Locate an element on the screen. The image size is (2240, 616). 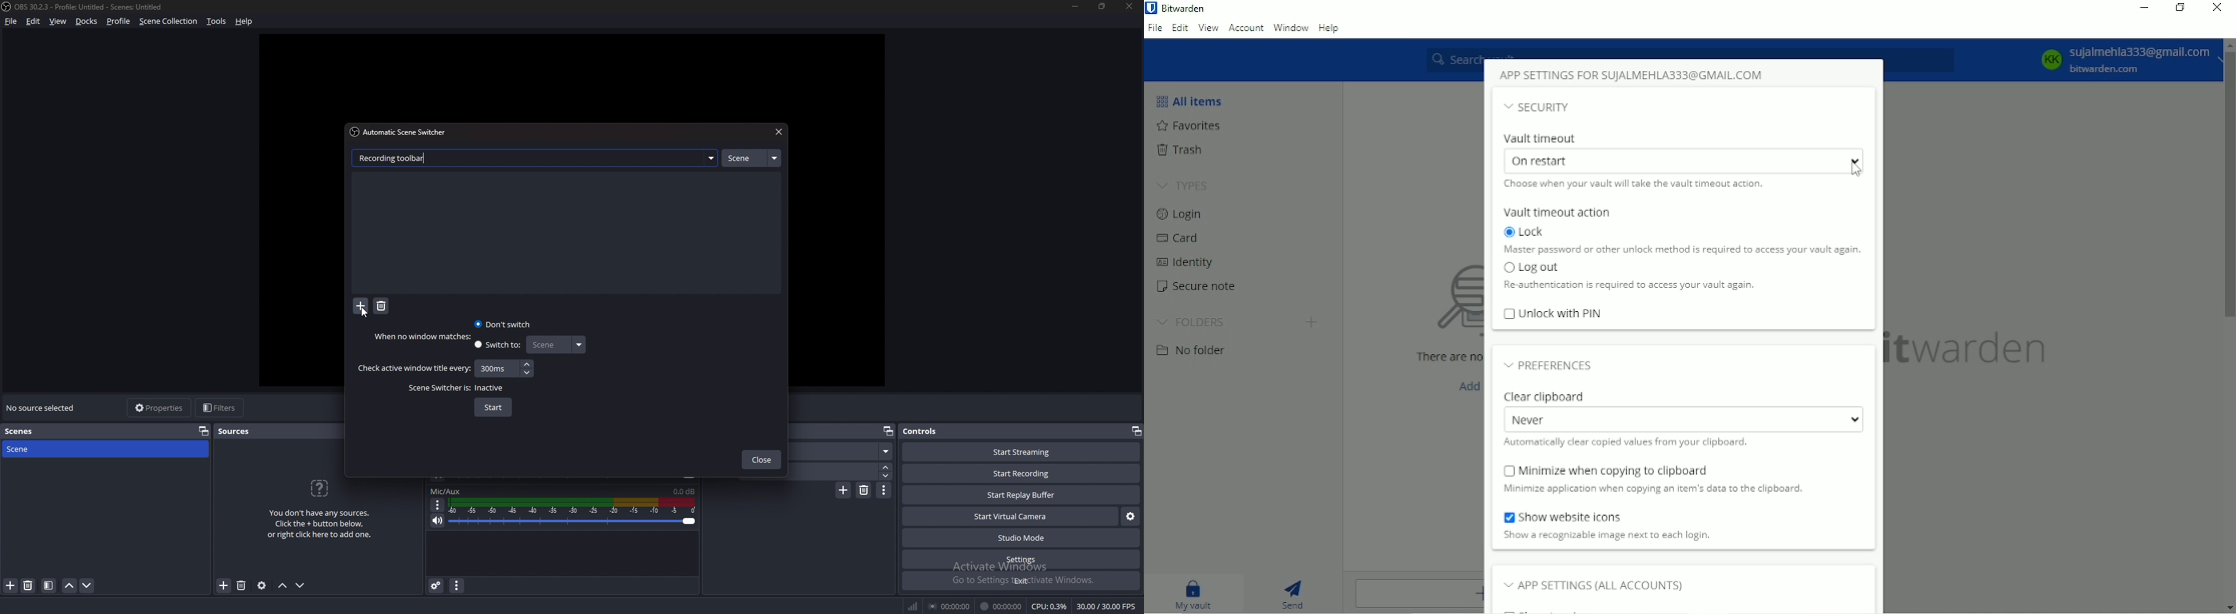
time is located at coordinates (494, 368).